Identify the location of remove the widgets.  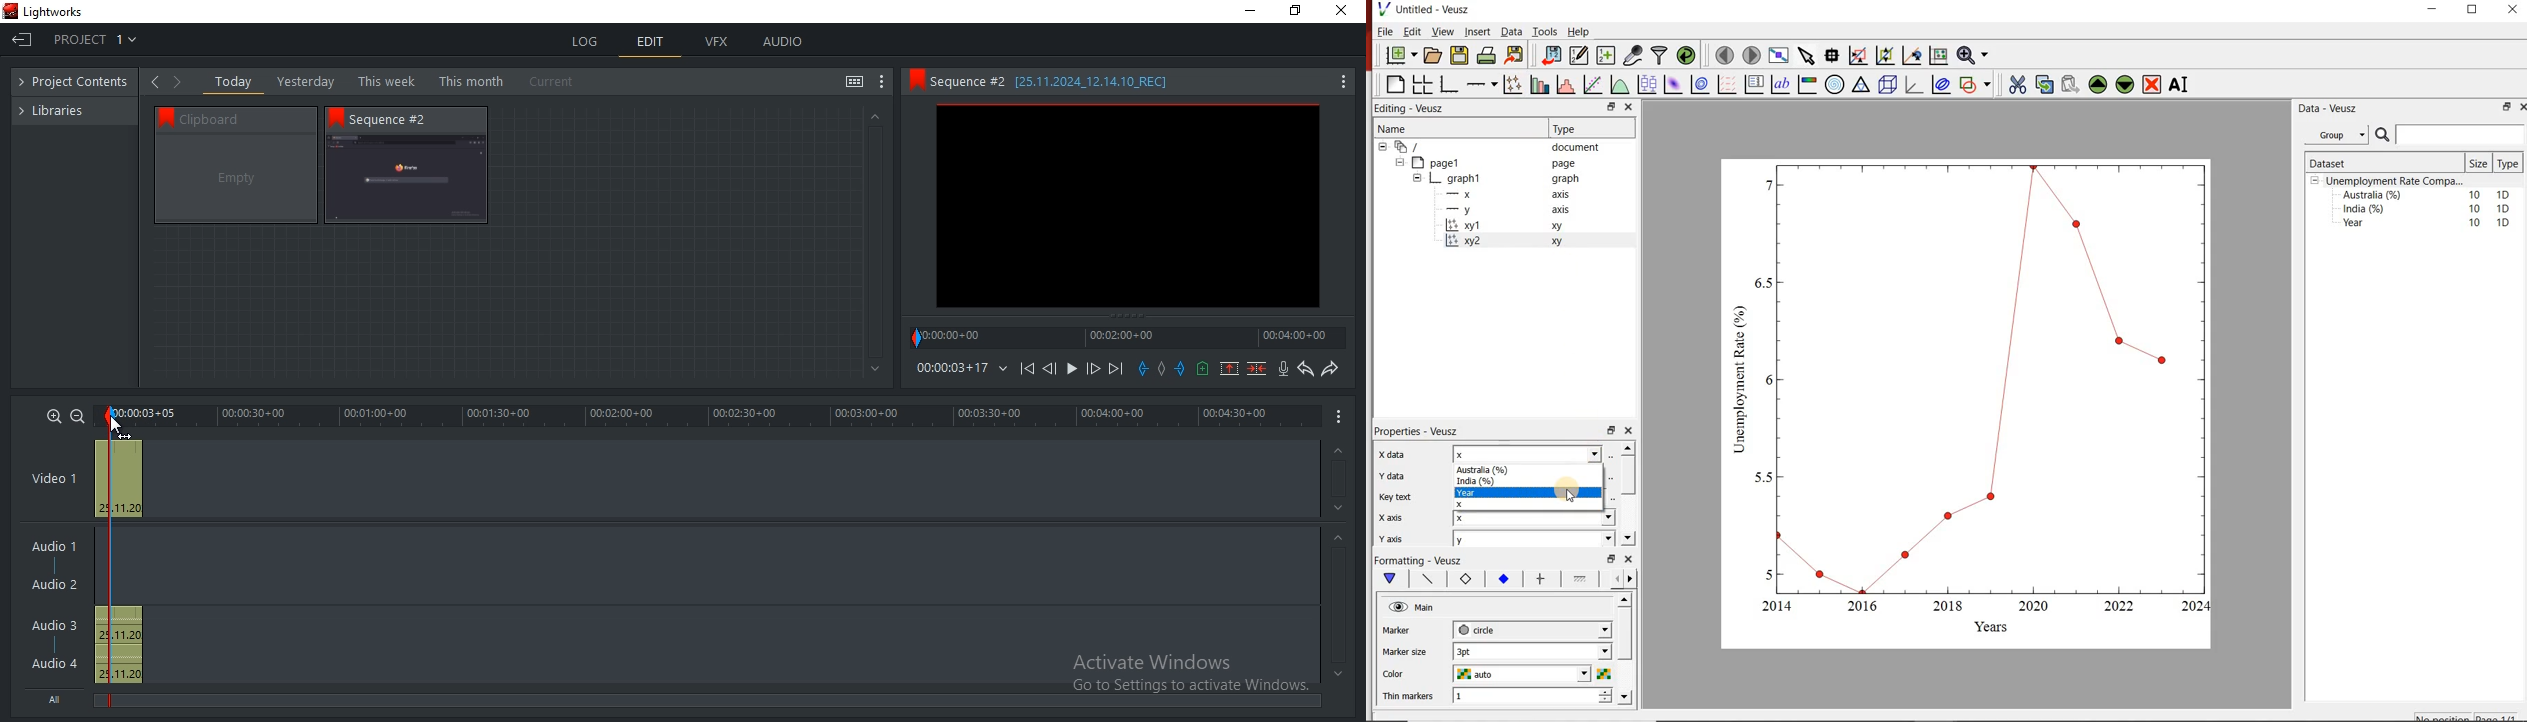
(2152, 84).